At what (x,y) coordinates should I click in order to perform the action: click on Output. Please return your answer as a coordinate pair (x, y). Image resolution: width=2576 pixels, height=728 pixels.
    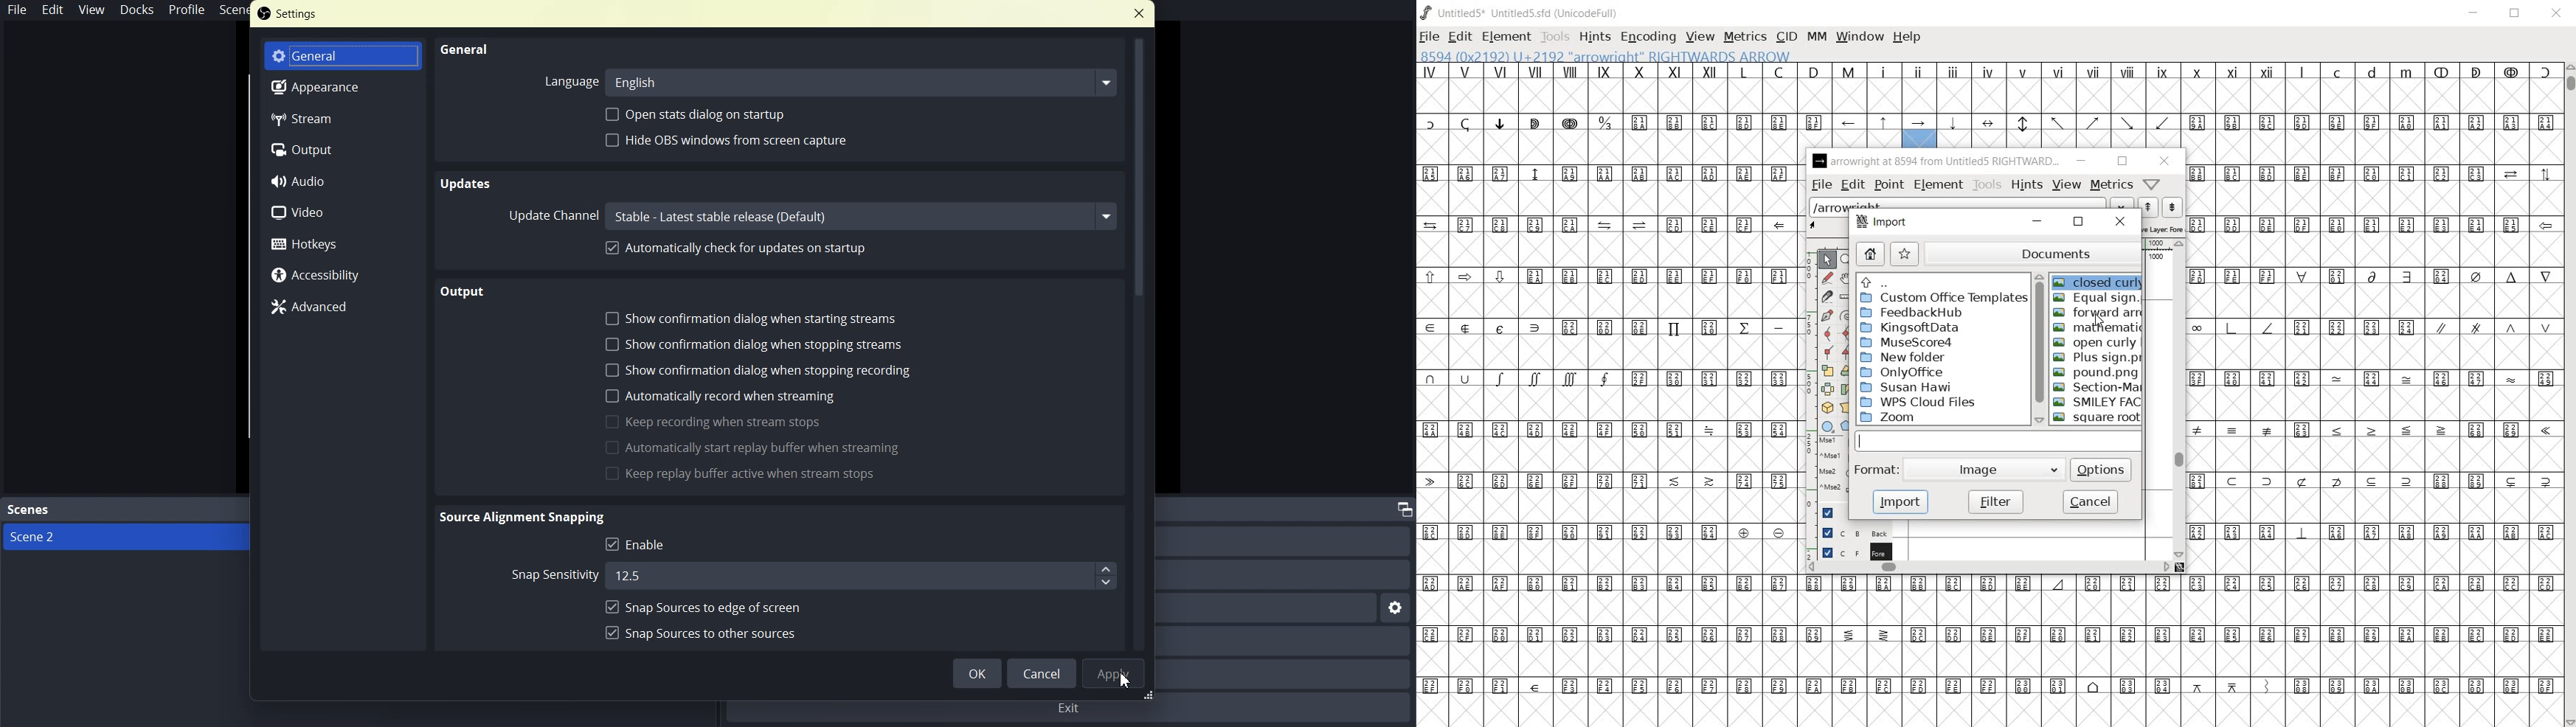
    Looking at the image, I should click on (342, 148).